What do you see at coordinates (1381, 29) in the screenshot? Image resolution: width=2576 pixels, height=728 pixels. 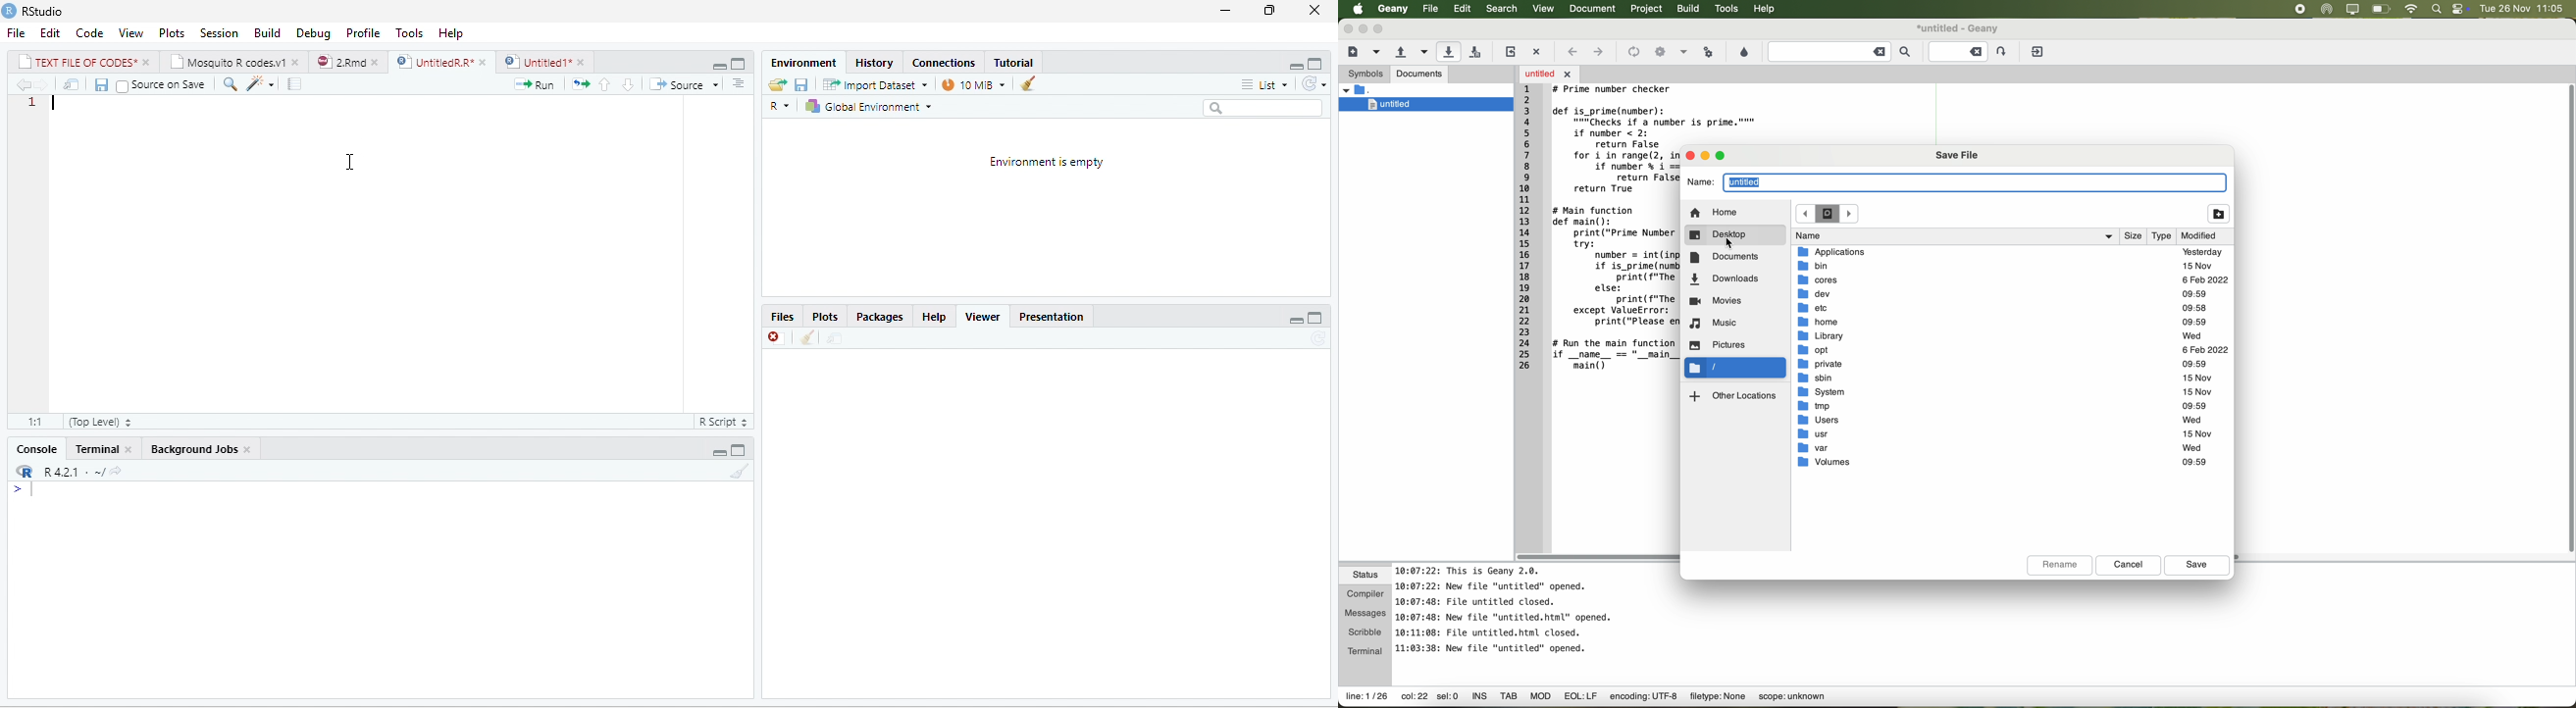 I see `maximize Geany` at bounding box center [1381, 29].